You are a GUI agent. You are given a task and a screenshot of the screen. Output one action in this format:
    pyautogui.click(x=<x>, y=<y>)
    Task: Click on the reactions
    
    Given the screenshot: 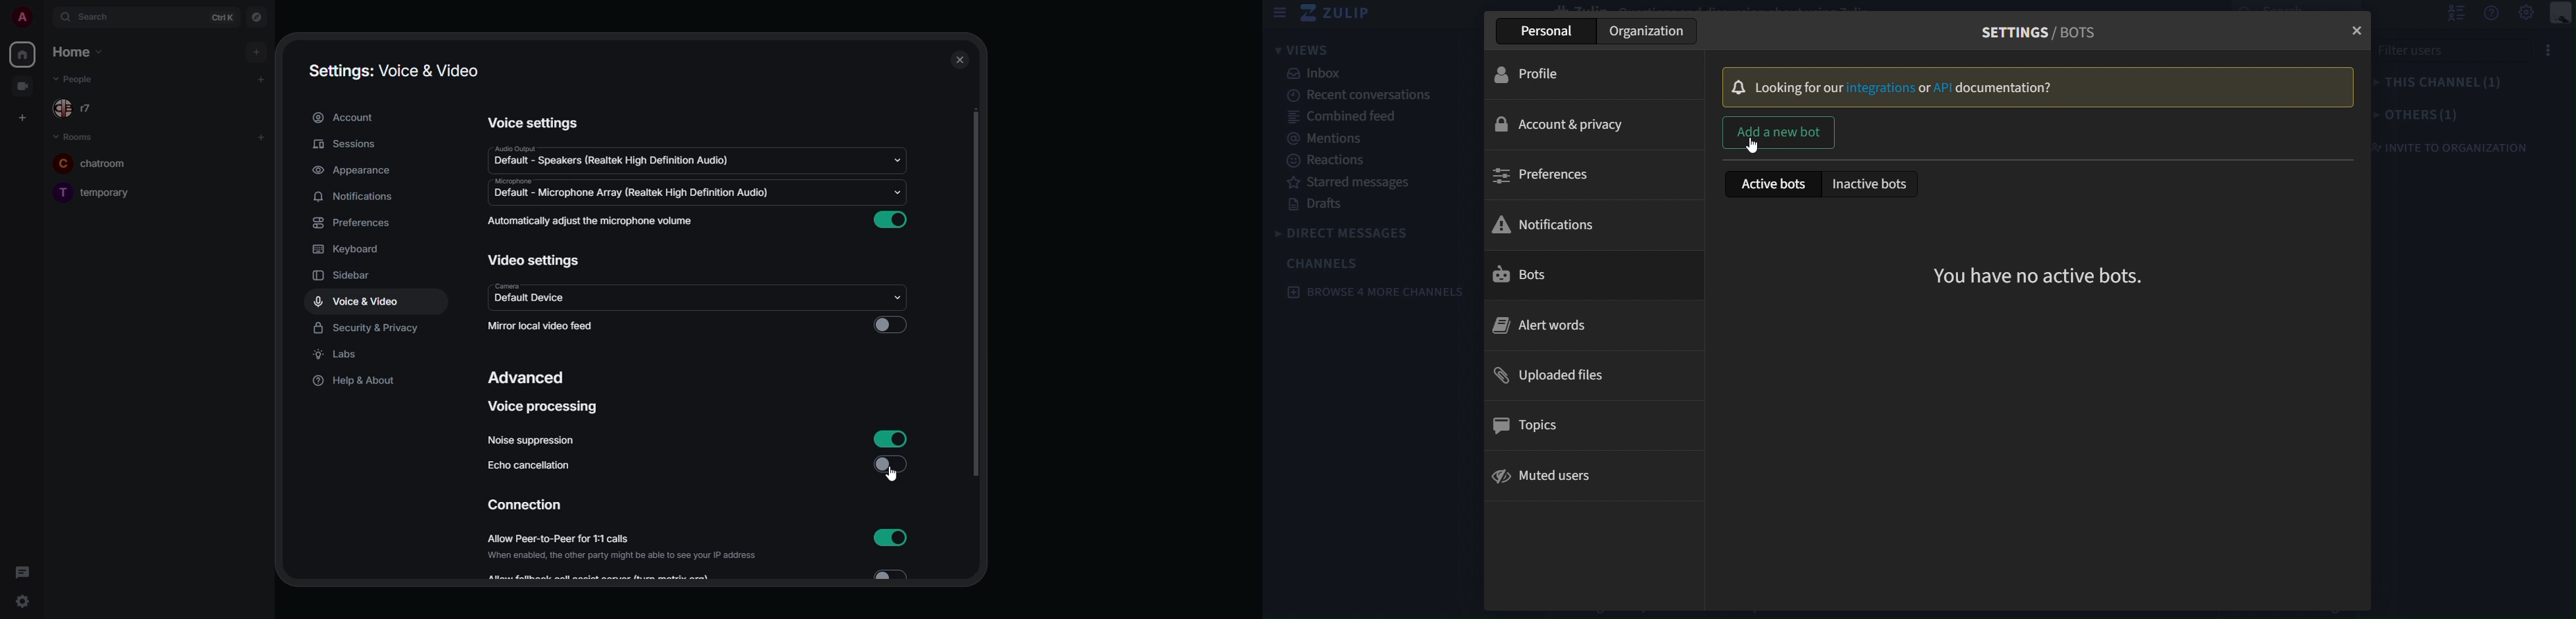 What is the action you would take?
    pyautogui.click(x=1365, y=161)
    